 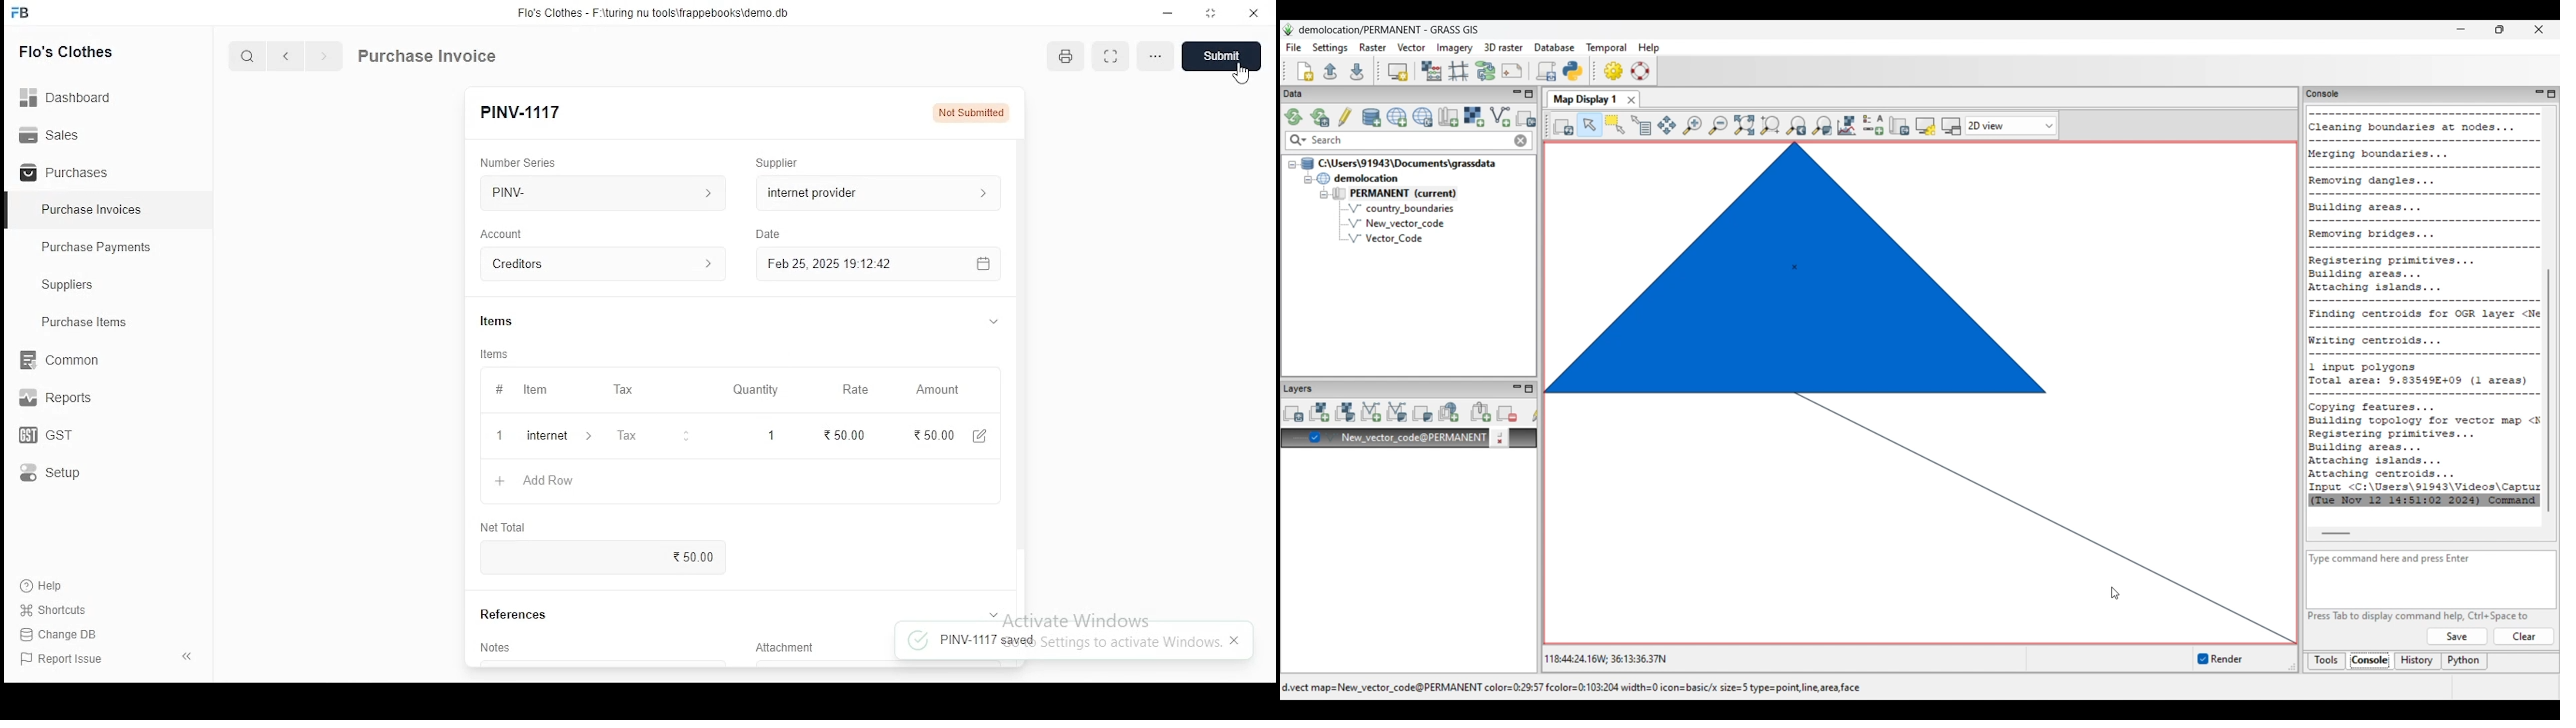 What do you see at coordinates (778, 163) in the screenshot?
I see `Supplier` at bounding box center [778, 163].